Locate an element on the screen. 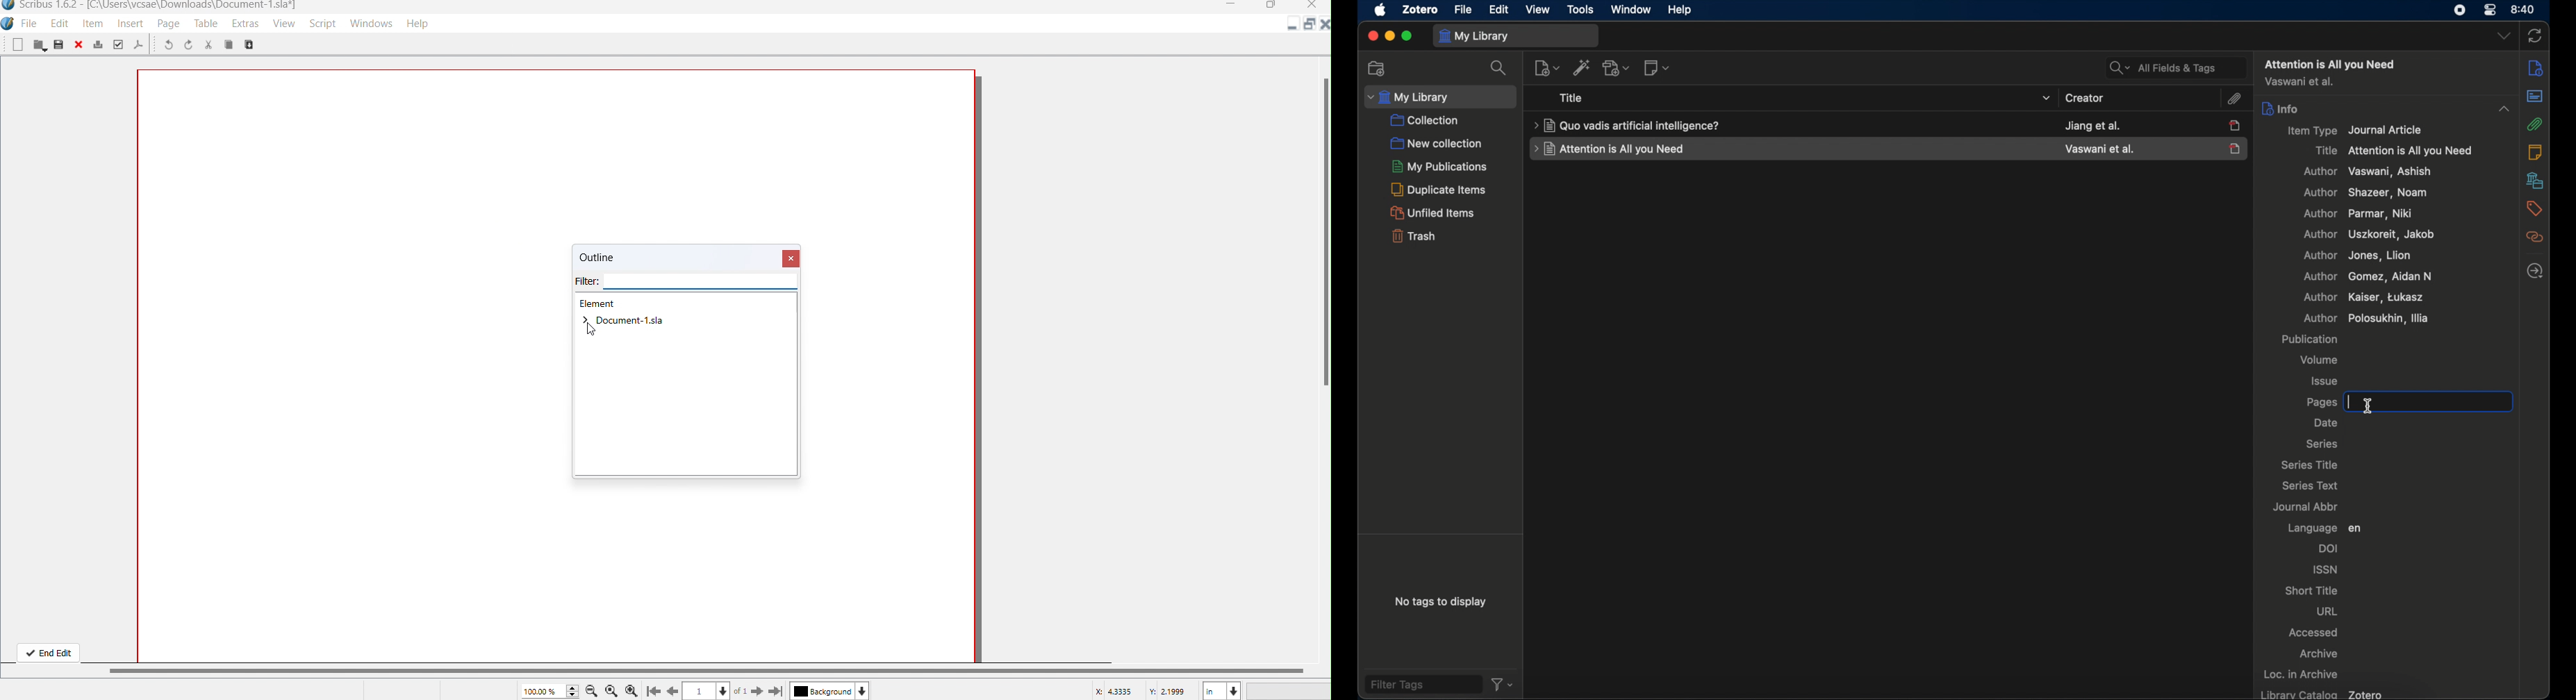 The width and height of the screenshot is (2576, 700). view is located at coordinates (1539, 10).